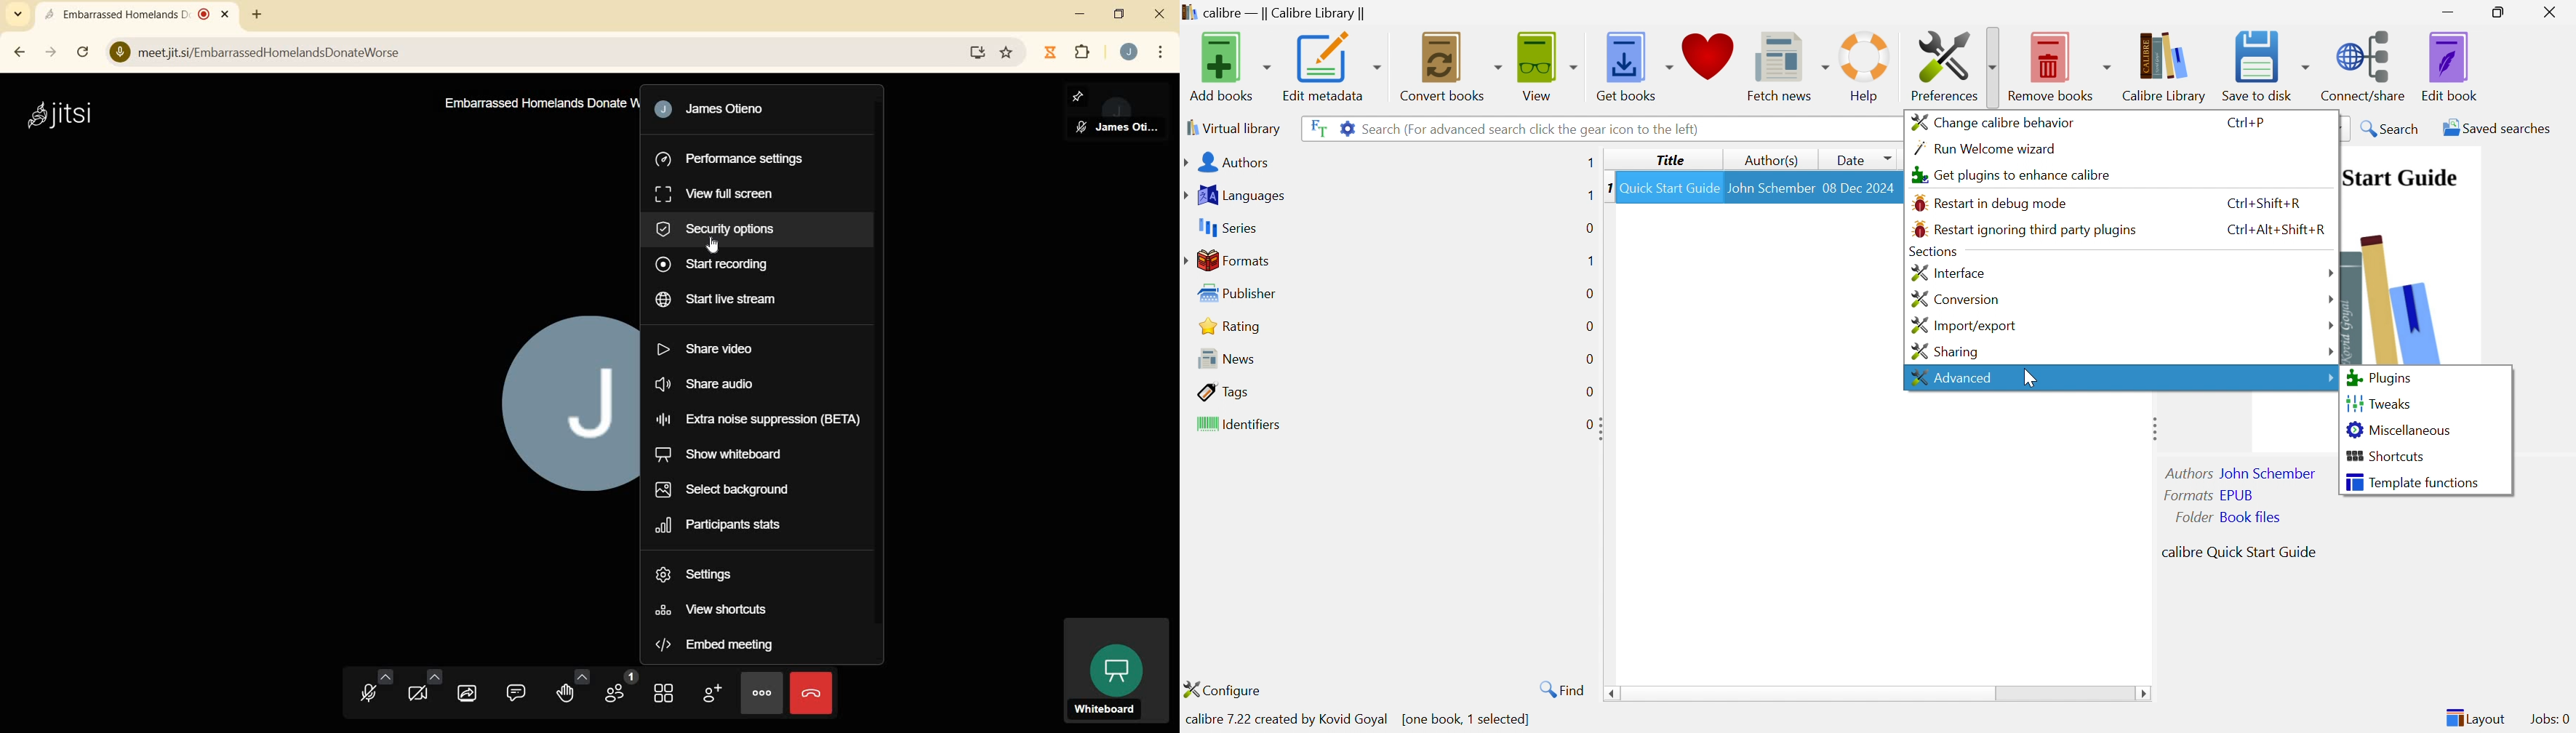  Describe the element at coordinates (1589, 393) in the screenshot. I see `0` at that location.